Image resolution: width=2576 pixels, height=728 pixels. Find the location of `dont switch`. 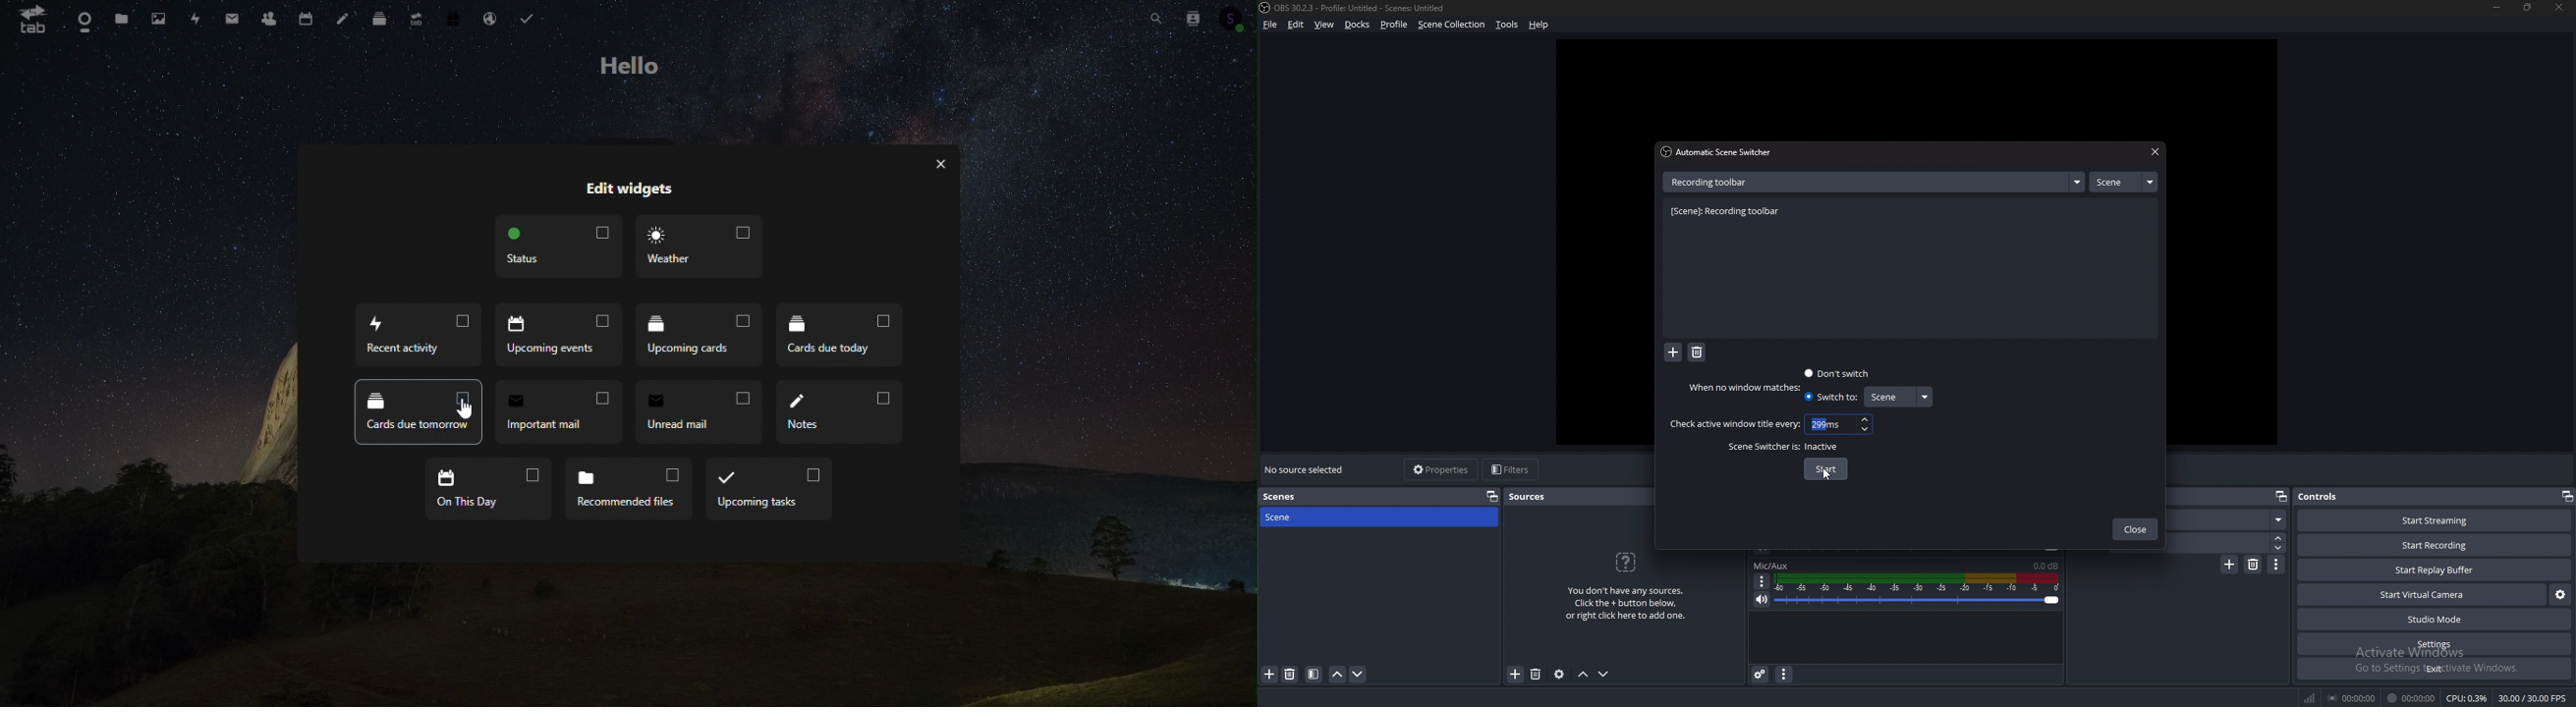

dont switch is located at coordinates (1839, 373).